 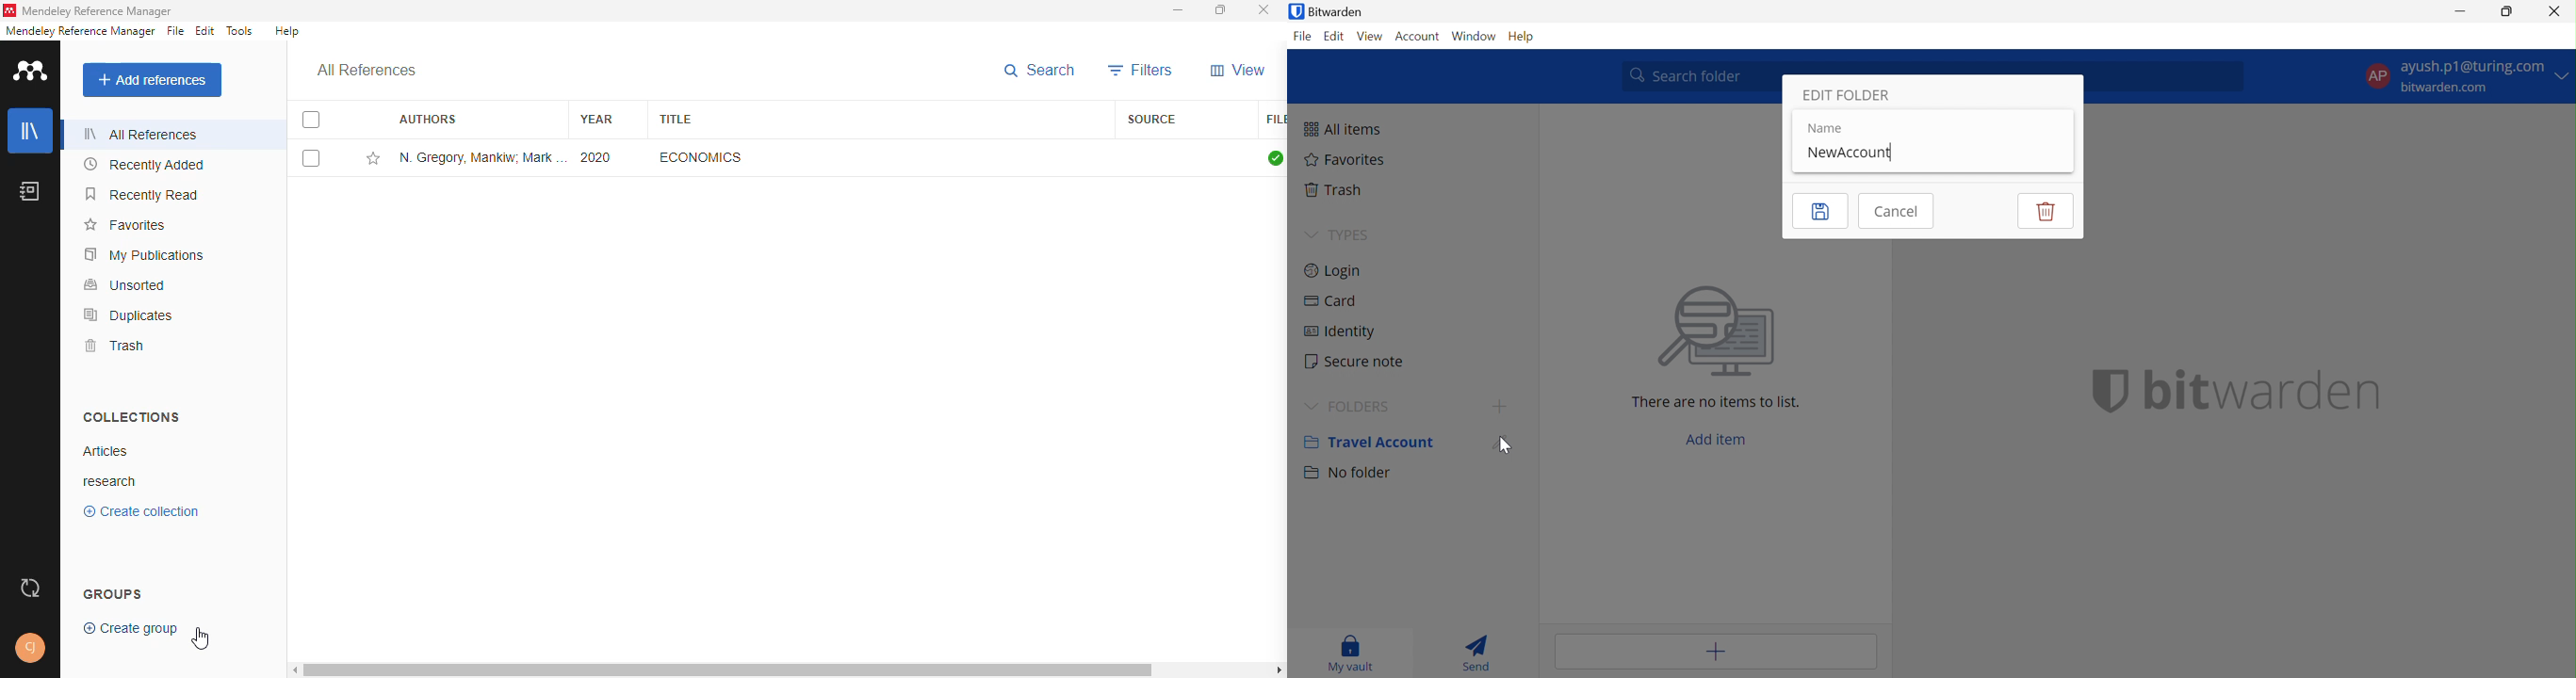 What do you see at coordinates (1478, 652) in the screenshot?
I see `Send` at bounding box center [1478, 652].